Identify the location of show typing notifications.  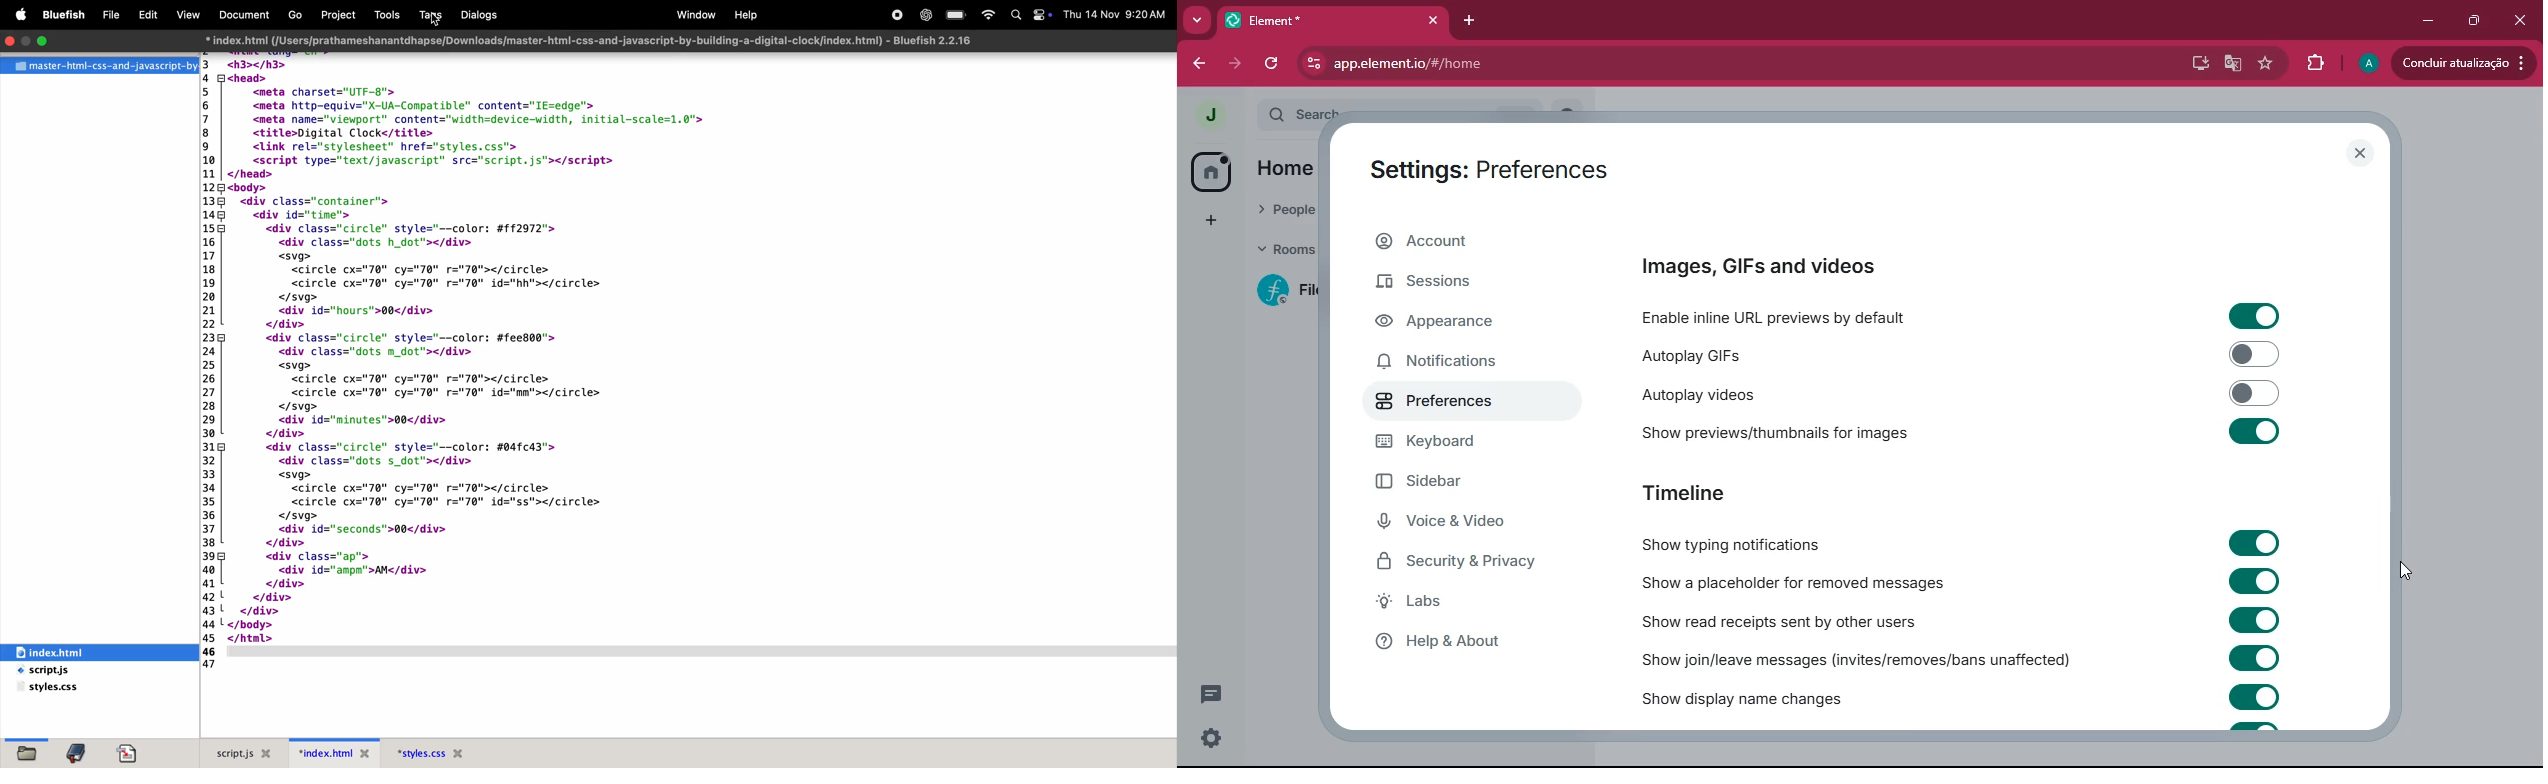
(1729, 541).